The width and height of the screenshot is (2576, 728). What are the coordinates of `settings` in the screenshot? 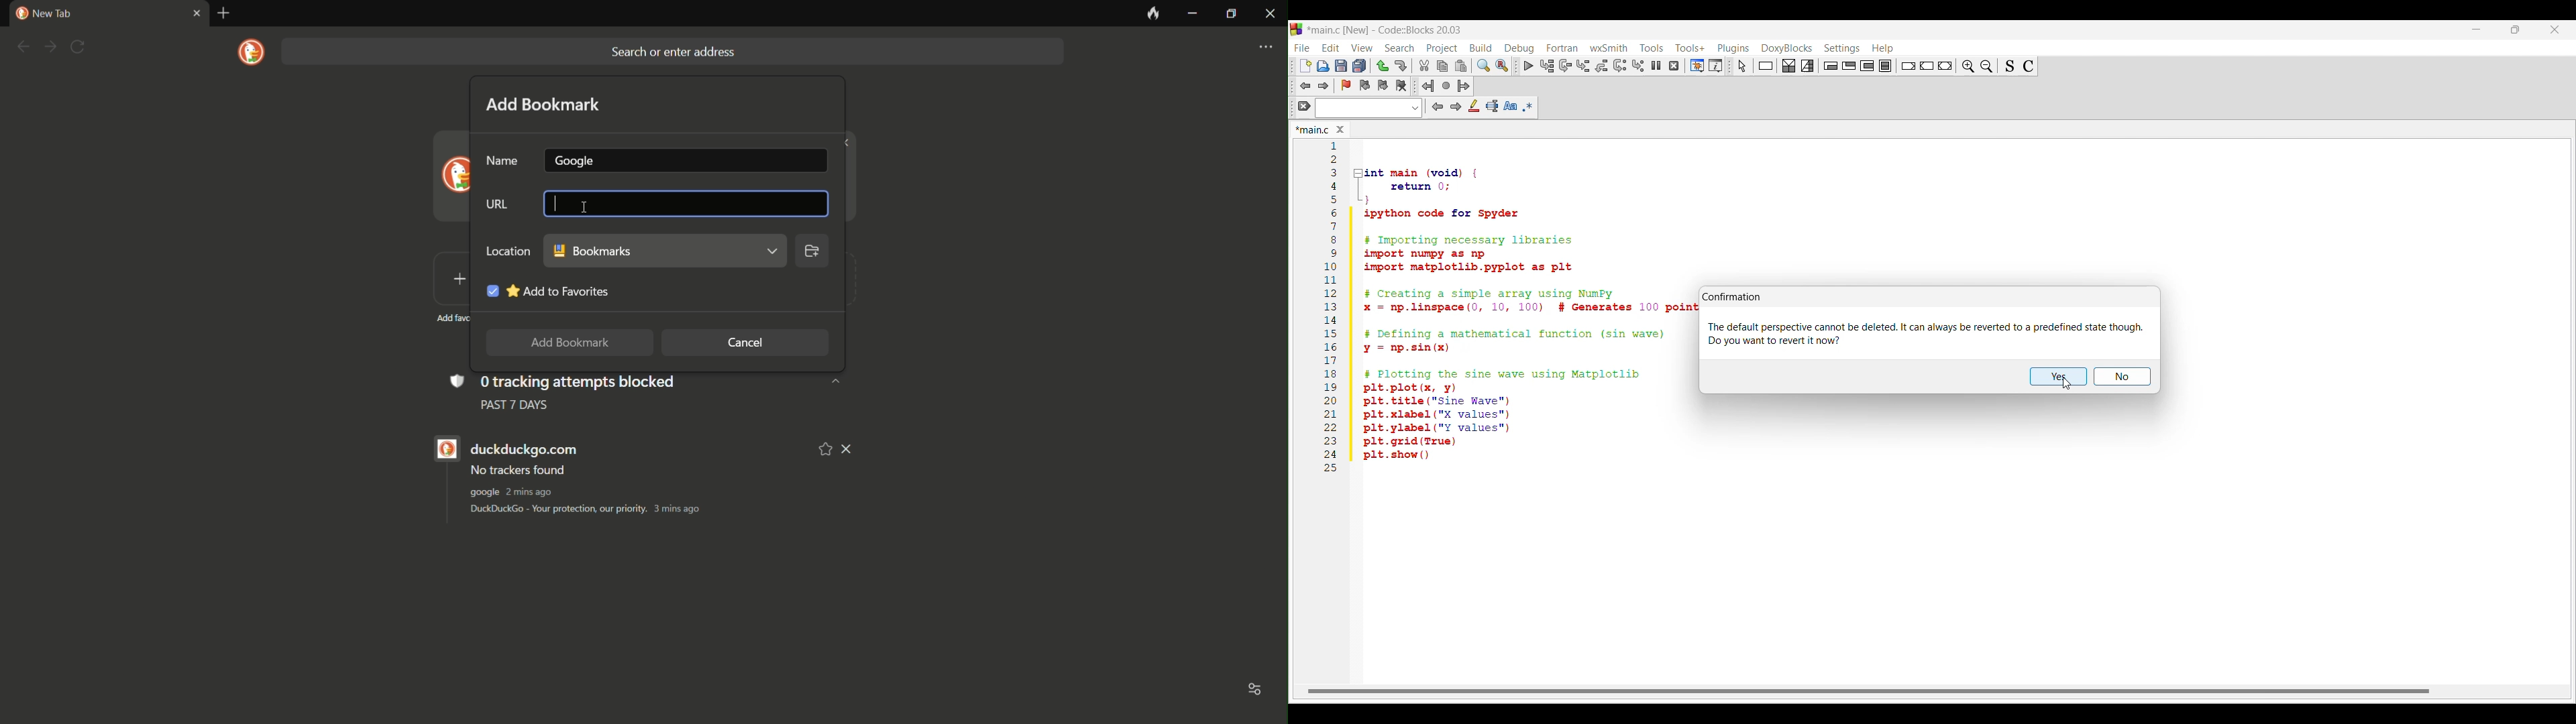 It's located at (1265, 48).